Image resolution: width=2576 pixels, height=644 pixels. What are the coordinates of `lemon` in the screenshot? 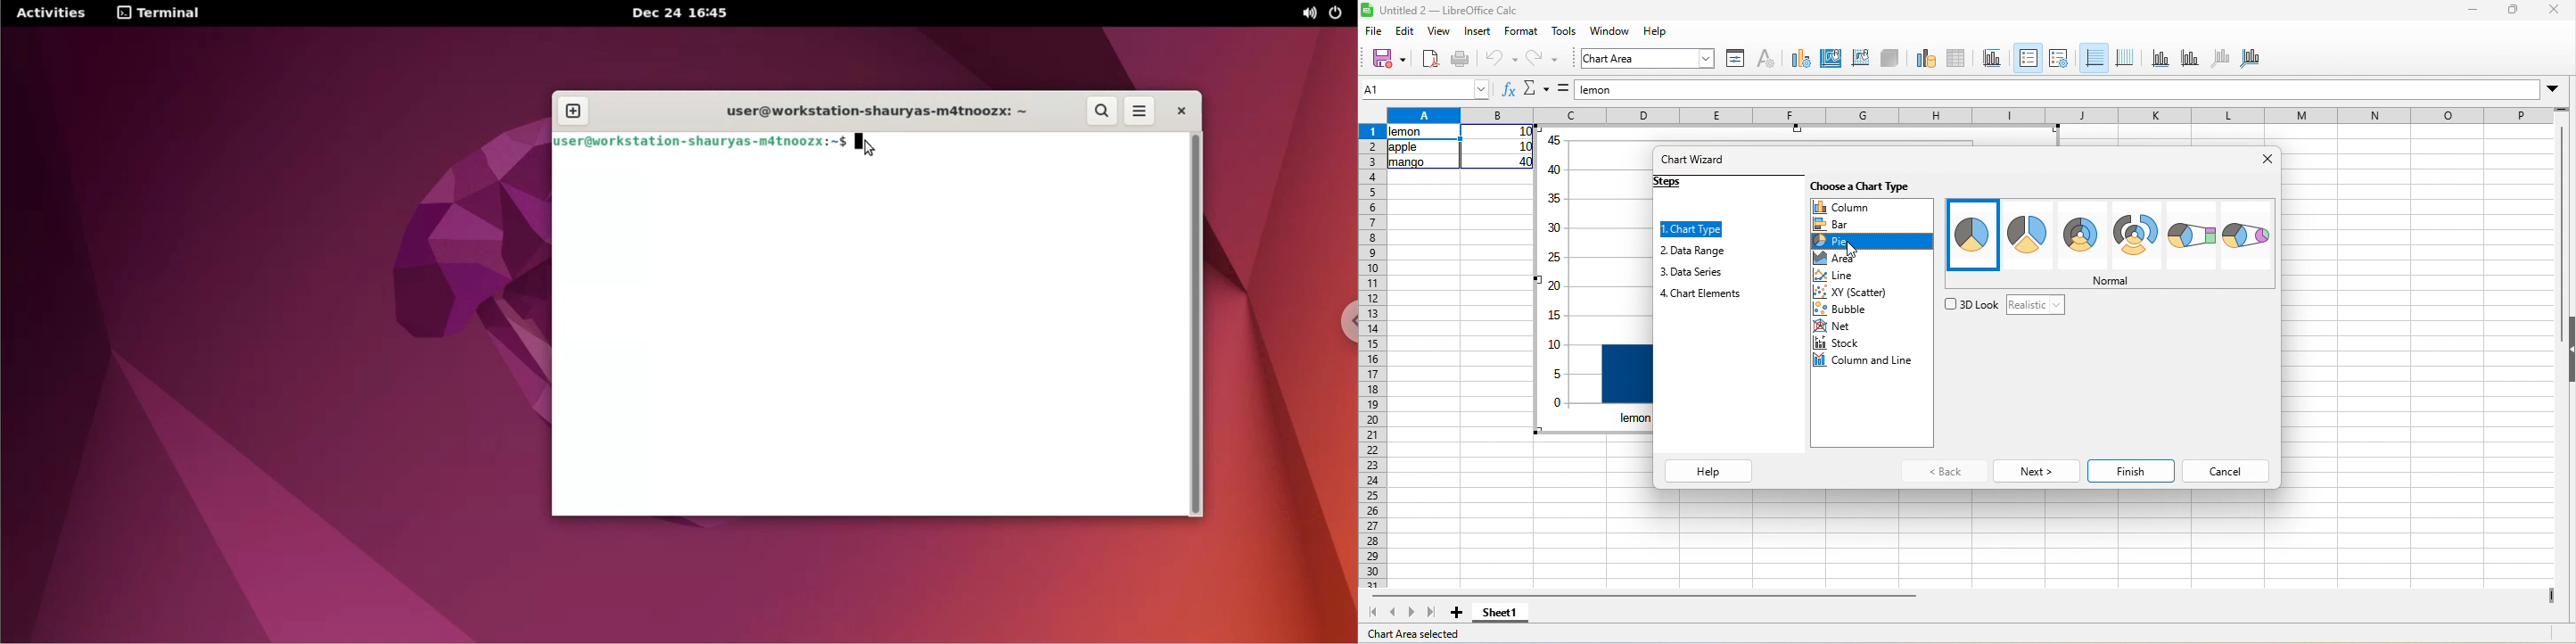 It's located at (1636, 418).